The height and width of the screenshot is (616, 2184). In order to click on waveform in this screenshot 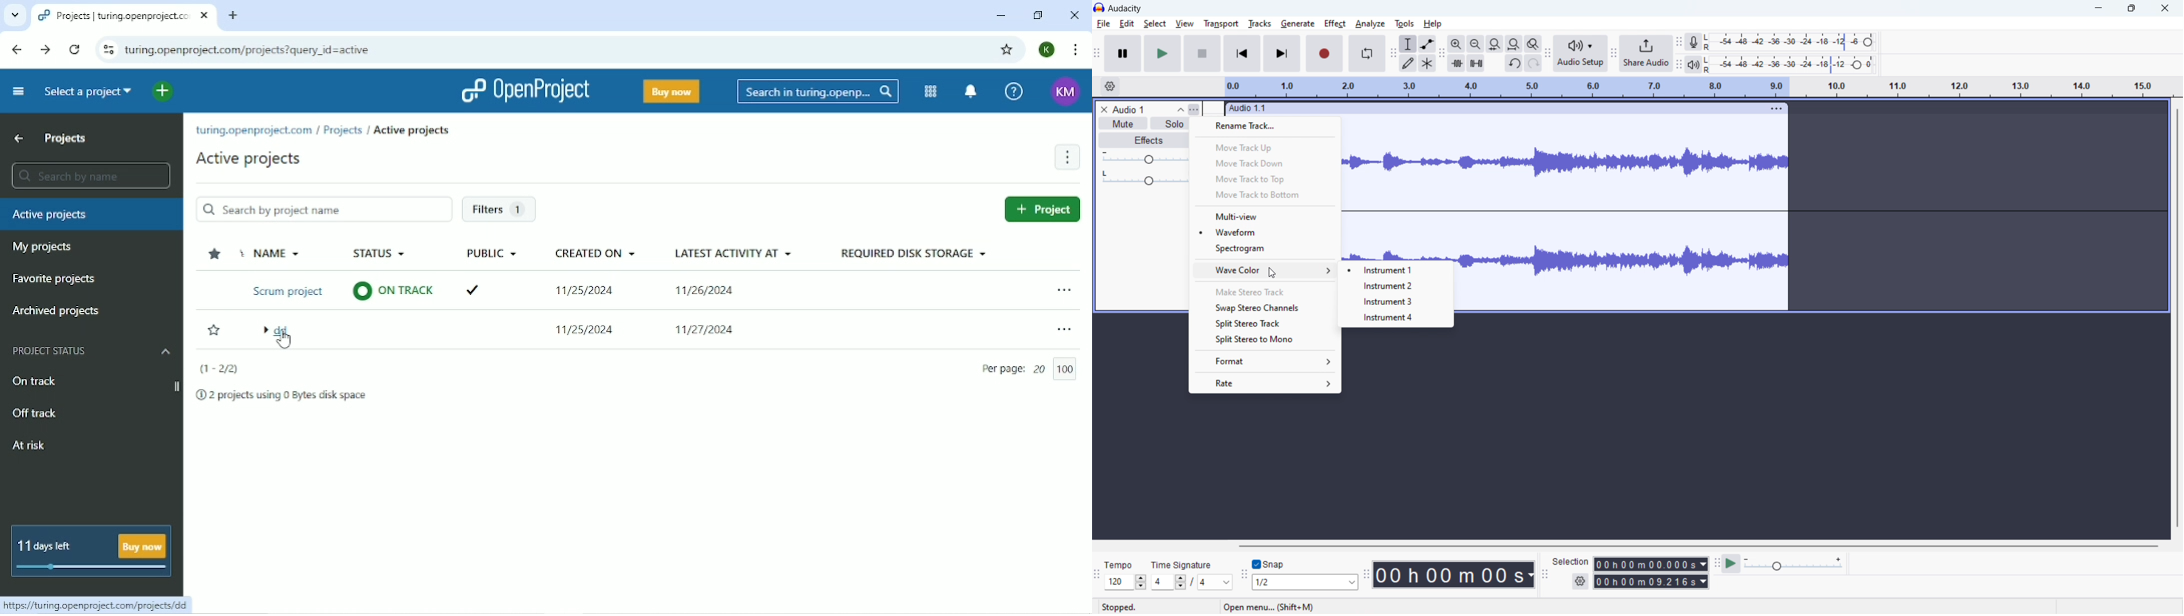, I will do `click(1265, 233)`.